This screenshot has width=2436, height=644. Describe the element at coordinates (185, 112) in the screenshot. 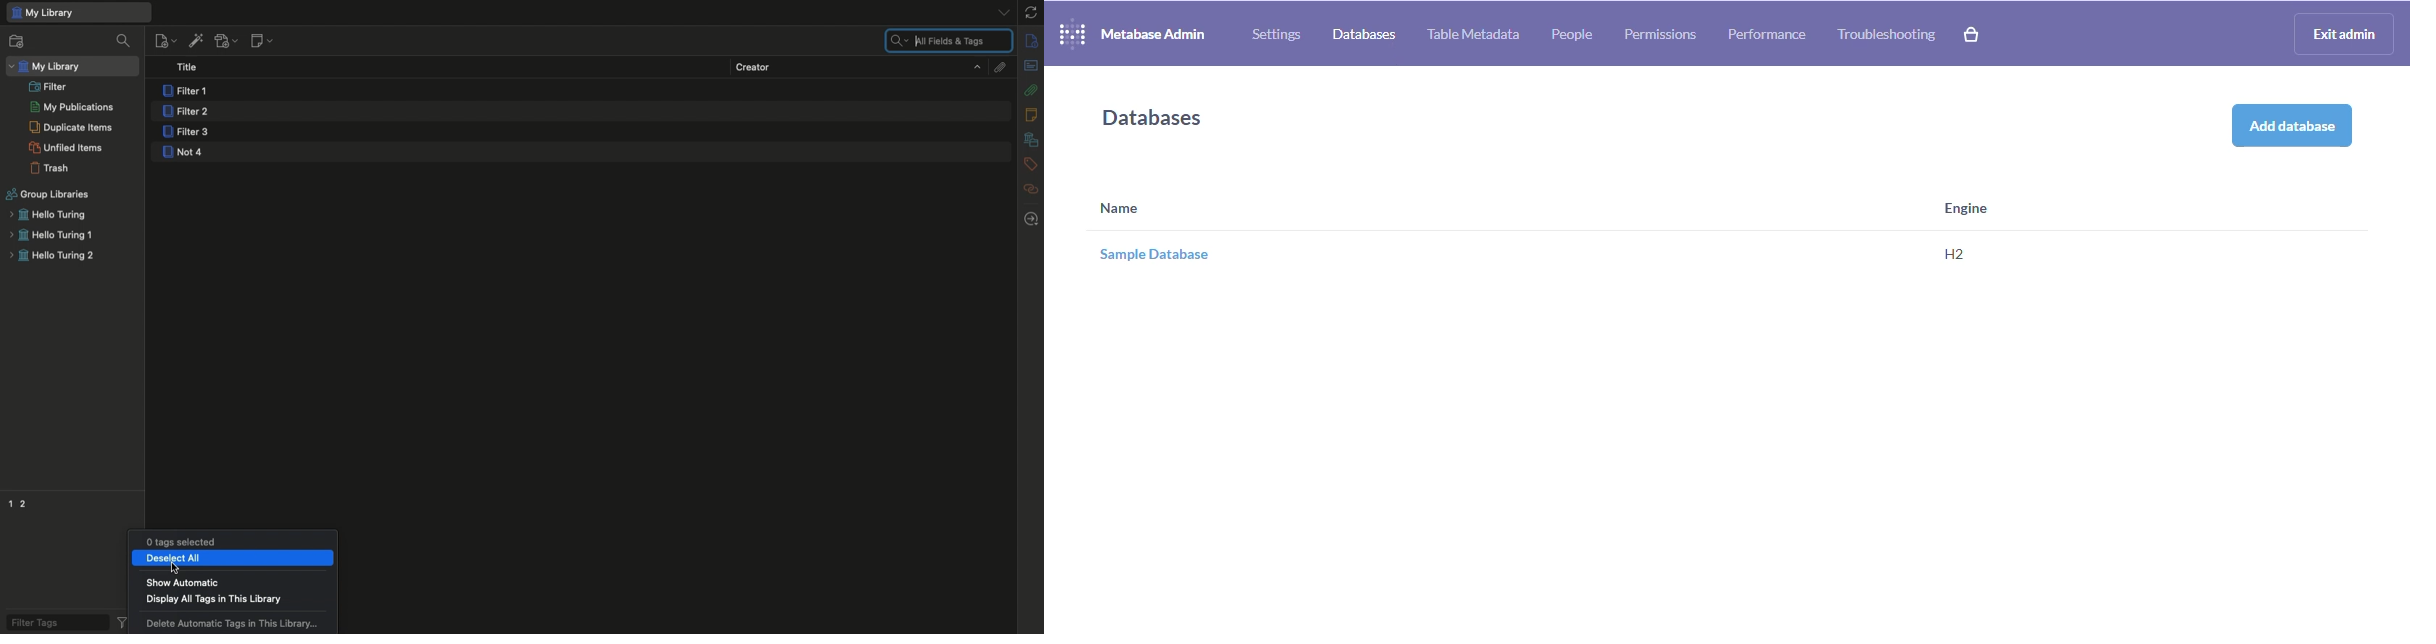

I see `Filter 2` at that location.